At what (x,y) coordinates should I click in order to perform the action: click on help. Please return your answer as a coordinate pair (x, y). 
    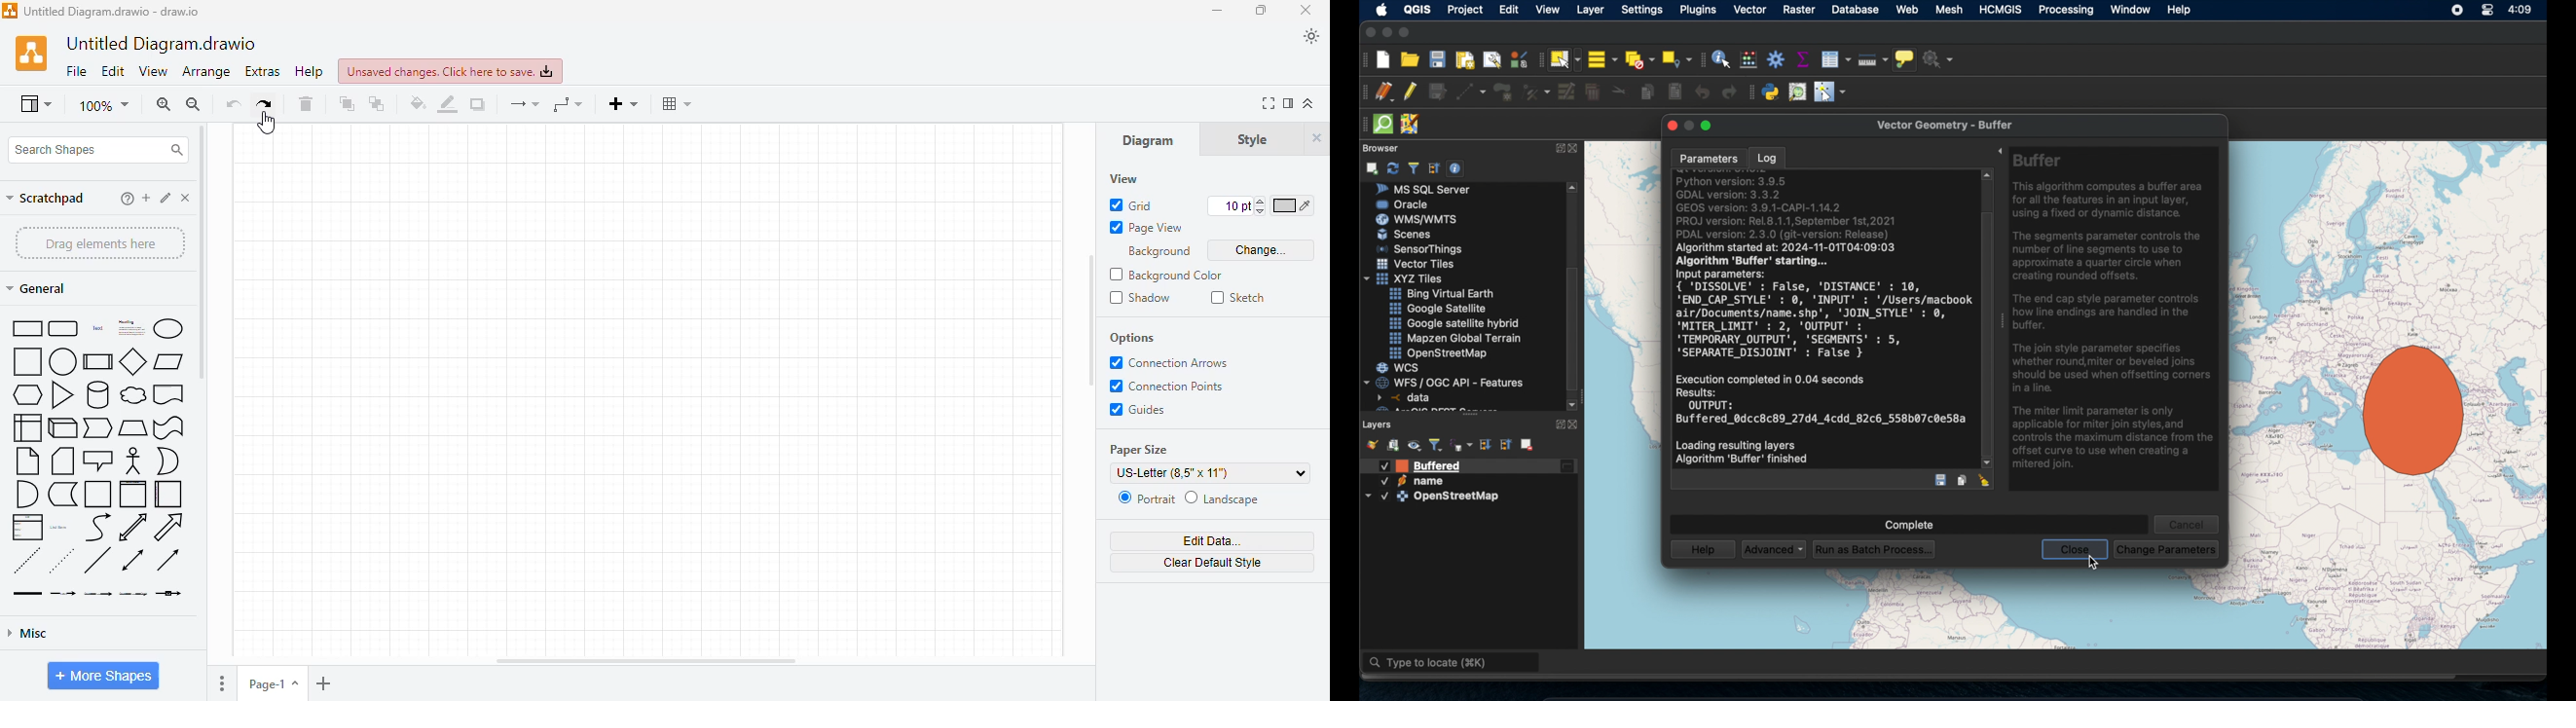
    Looking at the image, I should click on (128, 199).